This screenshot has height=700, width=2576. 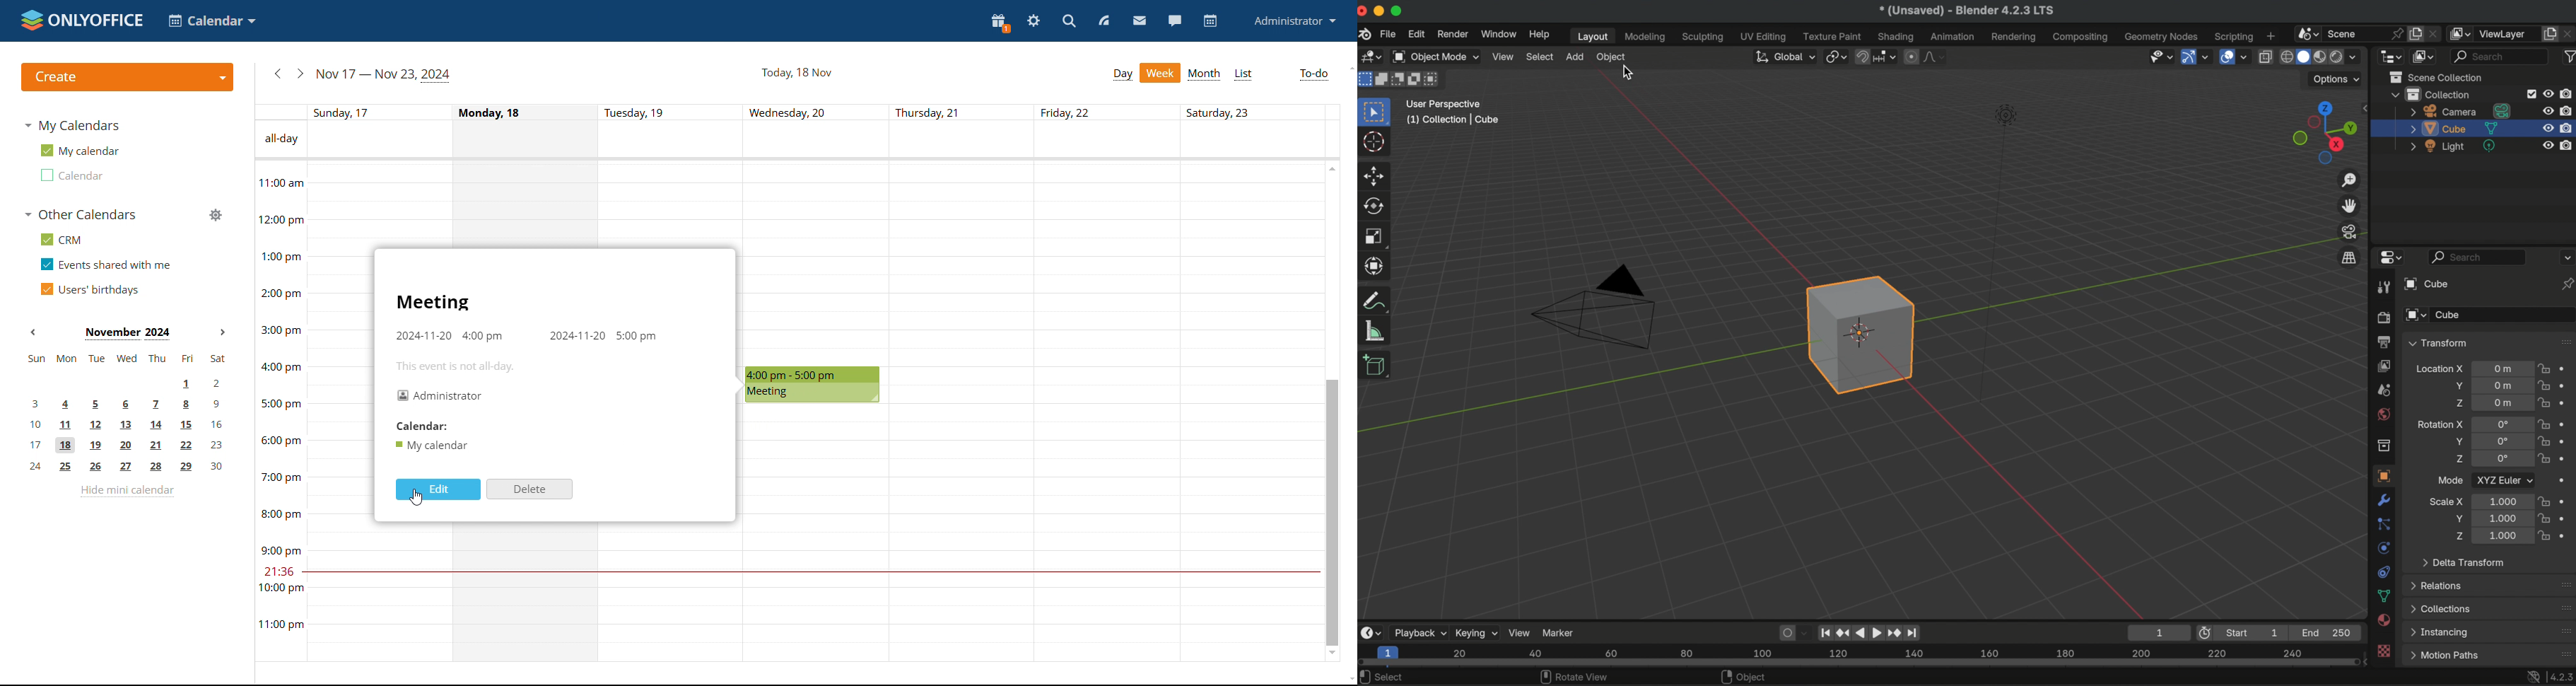 What do you see at coordinates (2416, 316) in the screenshot?
I see `browse object to be linked` at bounding box center [2416, 316].